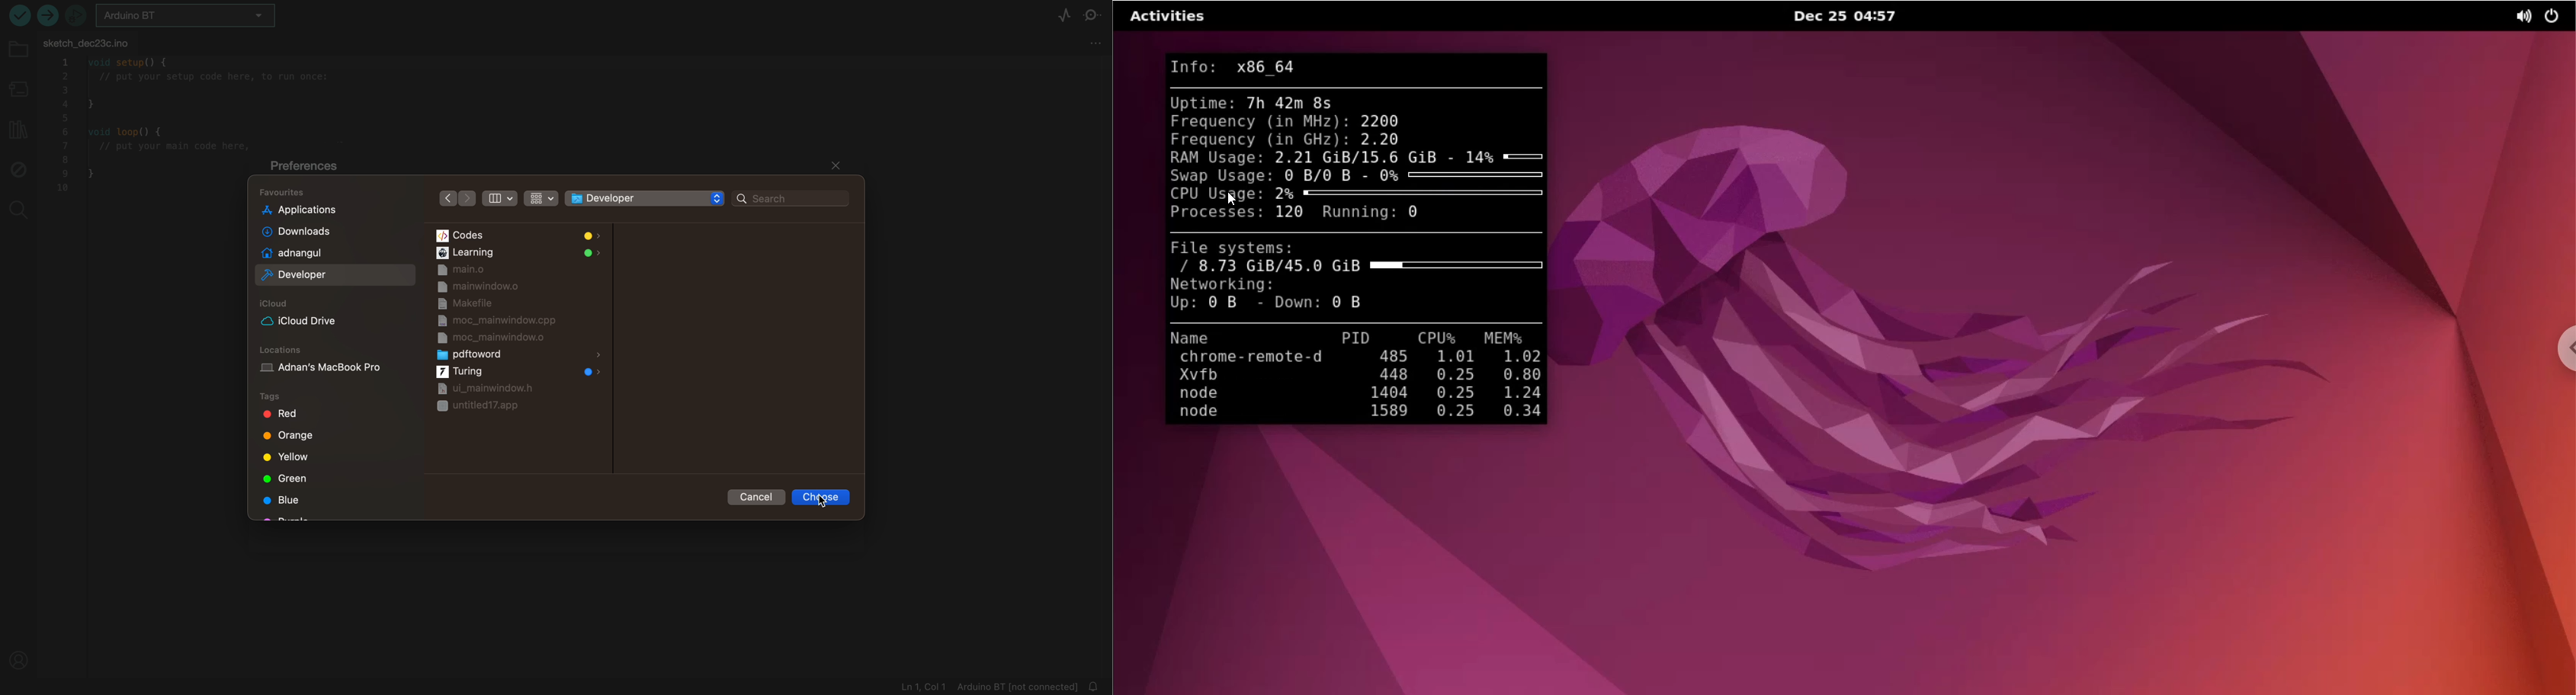 This screenshot has width=2576, height=700. What do you see at coordinates (496, 320) in the screenshot?
I see `moc mainwindow.cpp` at bounding box center [496, 320].